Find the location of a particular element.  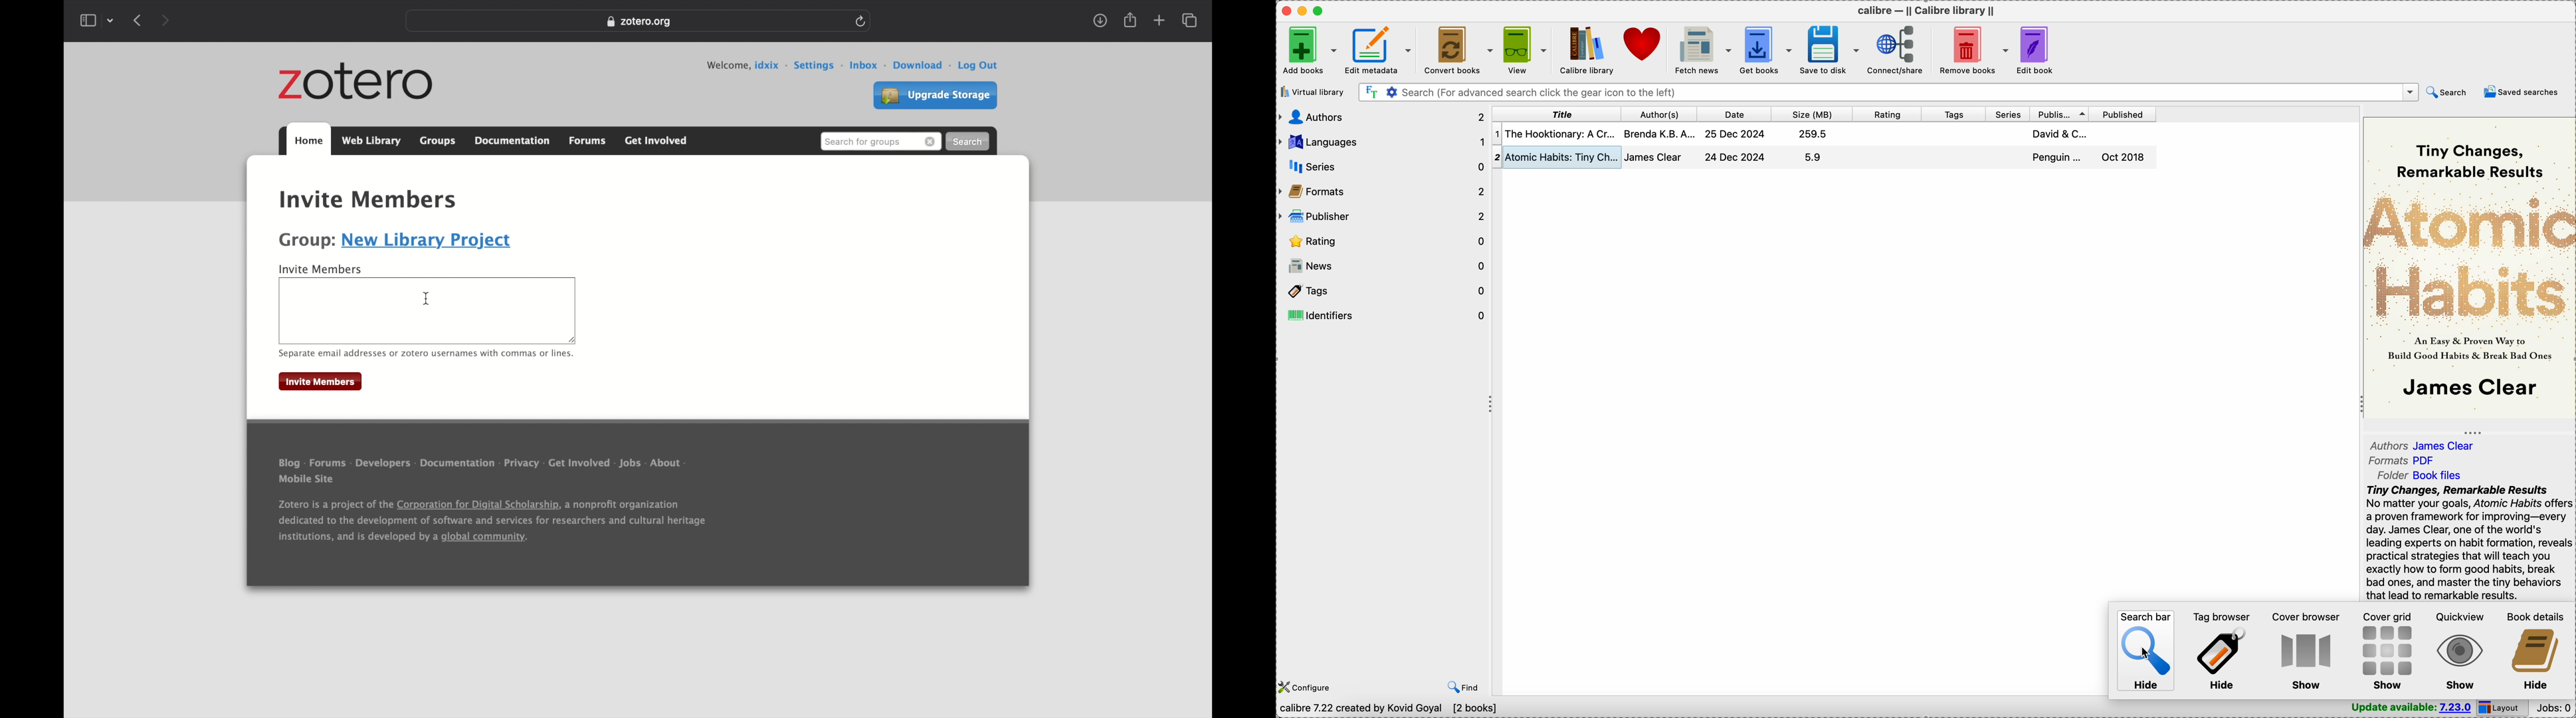

Invite members is located at coordinates (367, 200).